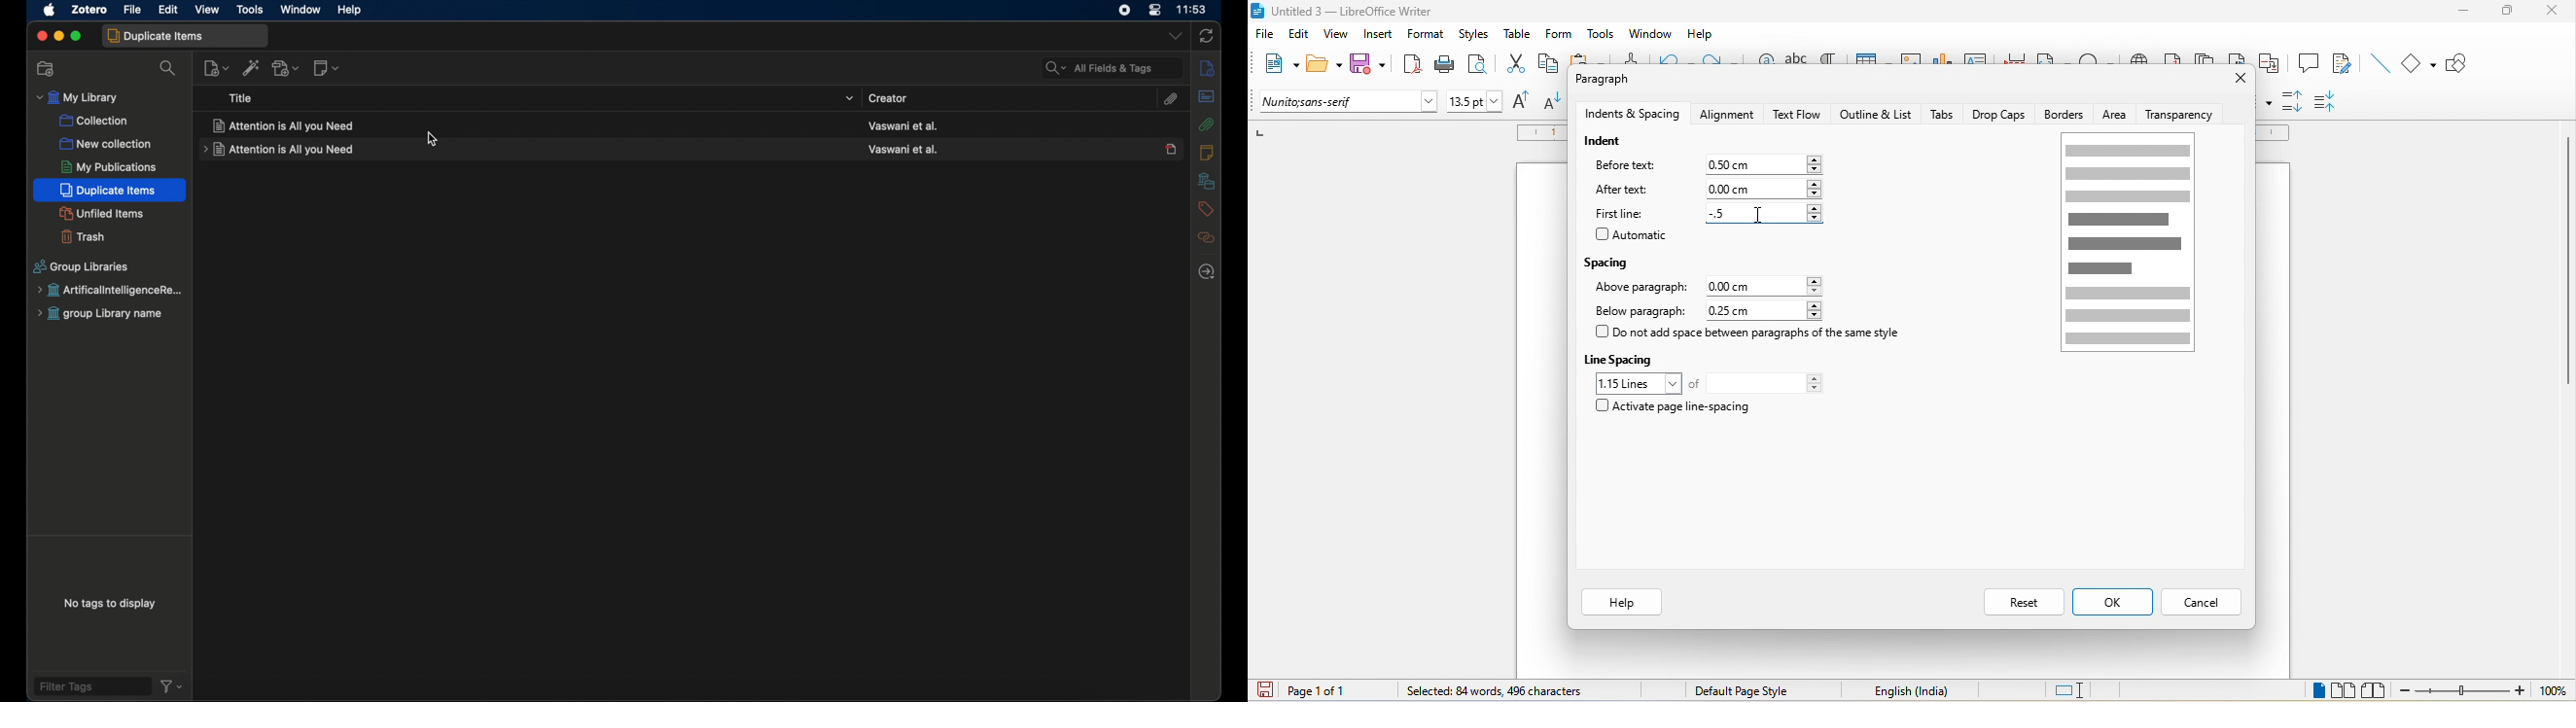  I want to click on trash, so click(82, 237).